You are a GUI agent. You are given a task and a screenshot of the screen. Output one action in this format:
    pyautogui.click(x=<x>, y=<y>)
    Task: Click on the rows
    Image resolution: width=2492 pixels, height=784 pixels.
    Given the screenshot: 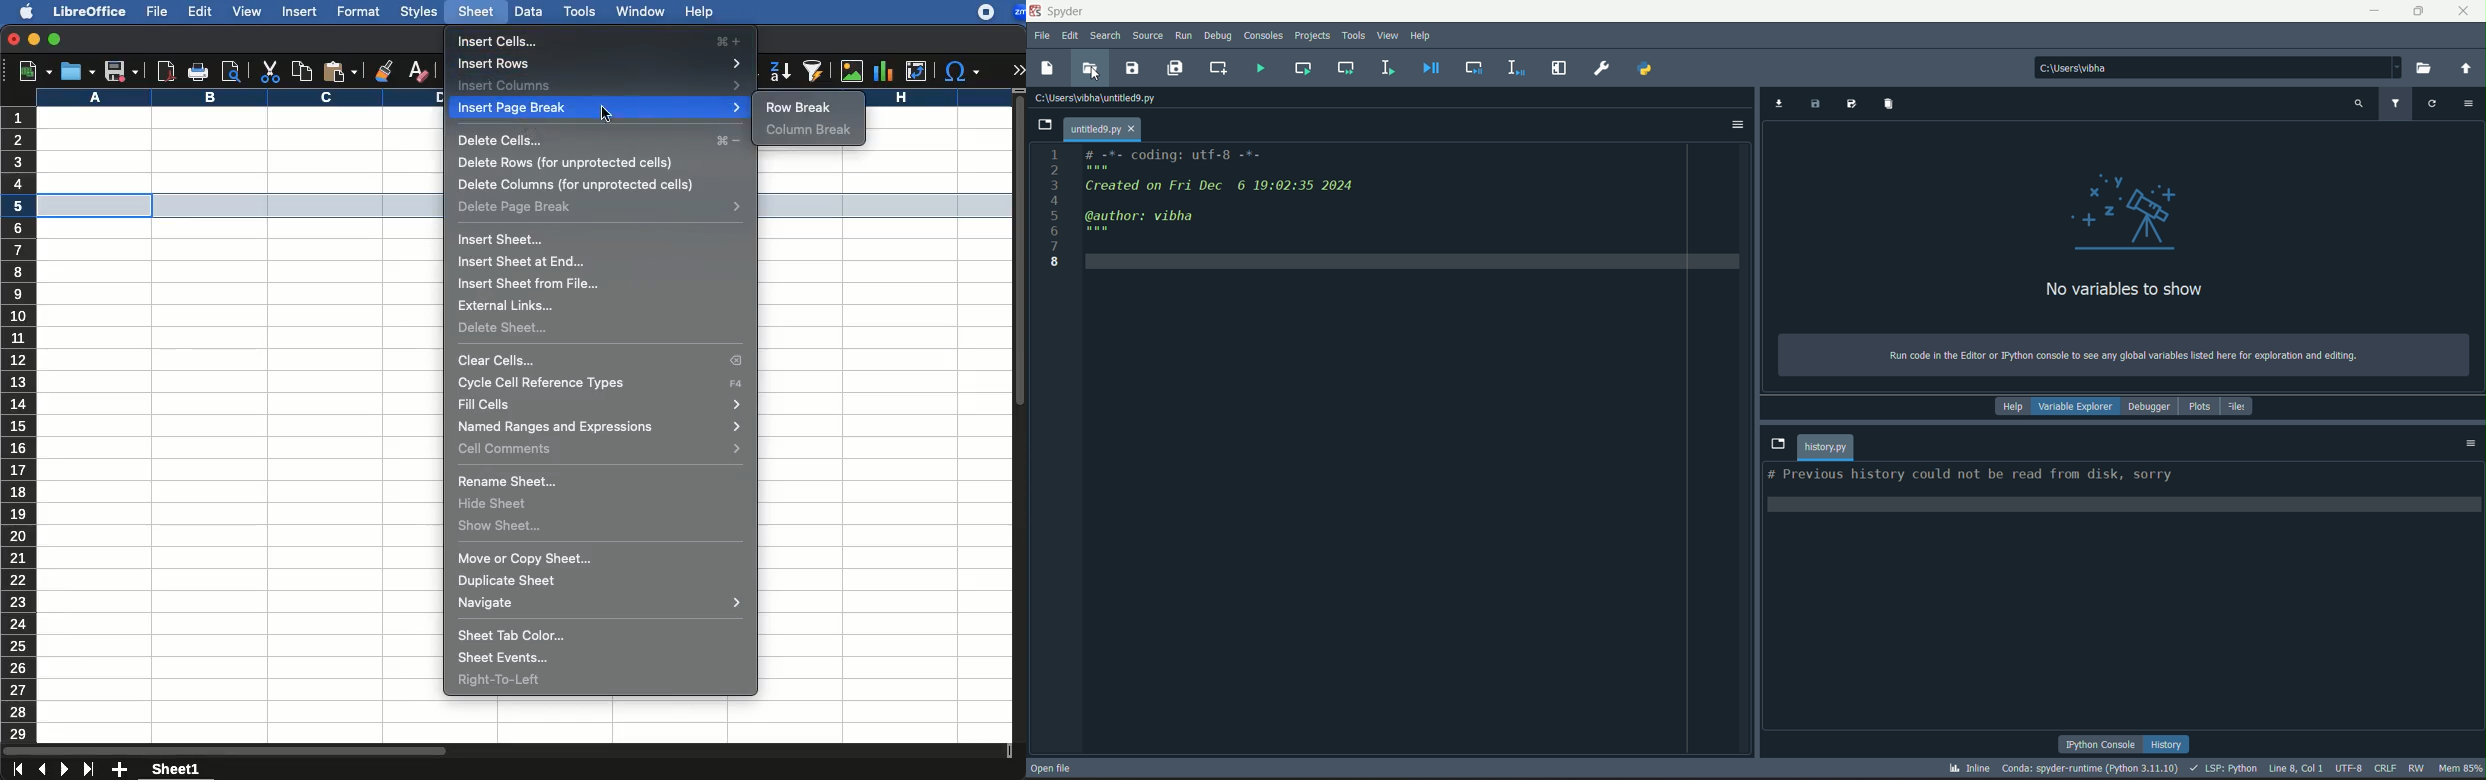 What is the action you would take?
    pyautogui.click(x=17, y=425)
    